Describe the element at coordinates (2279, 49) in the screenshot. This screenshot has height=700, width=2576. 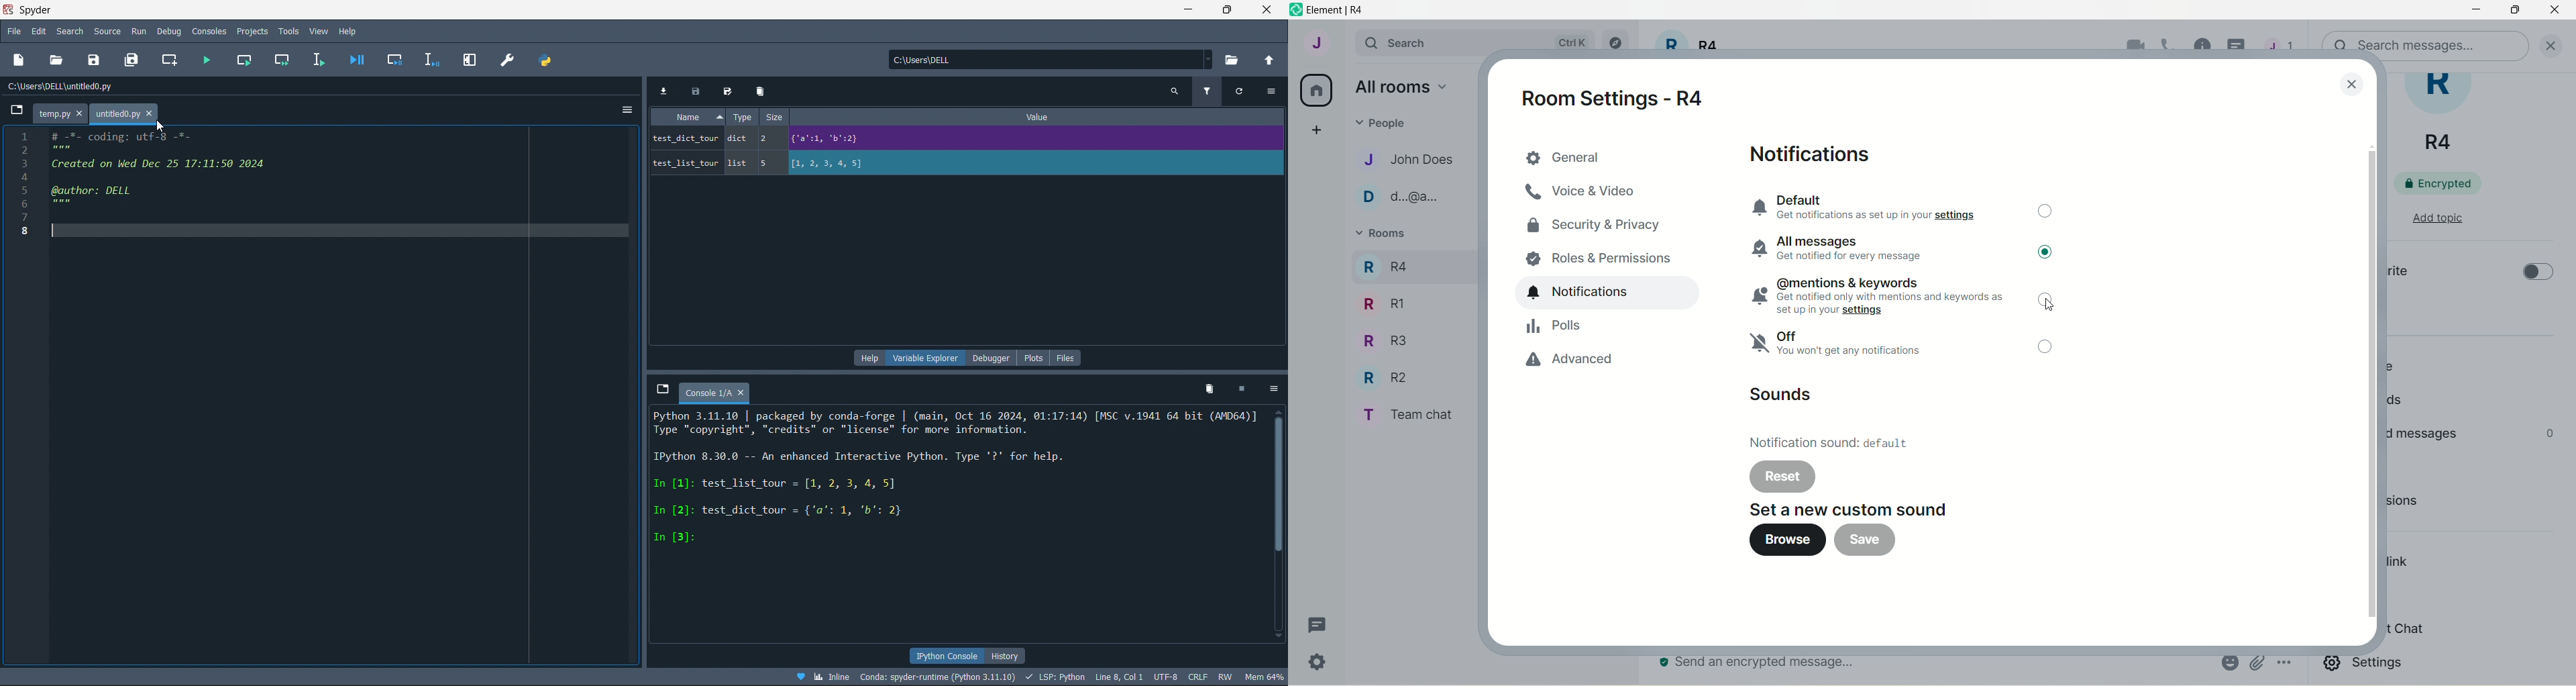
I see `threads` at that location.